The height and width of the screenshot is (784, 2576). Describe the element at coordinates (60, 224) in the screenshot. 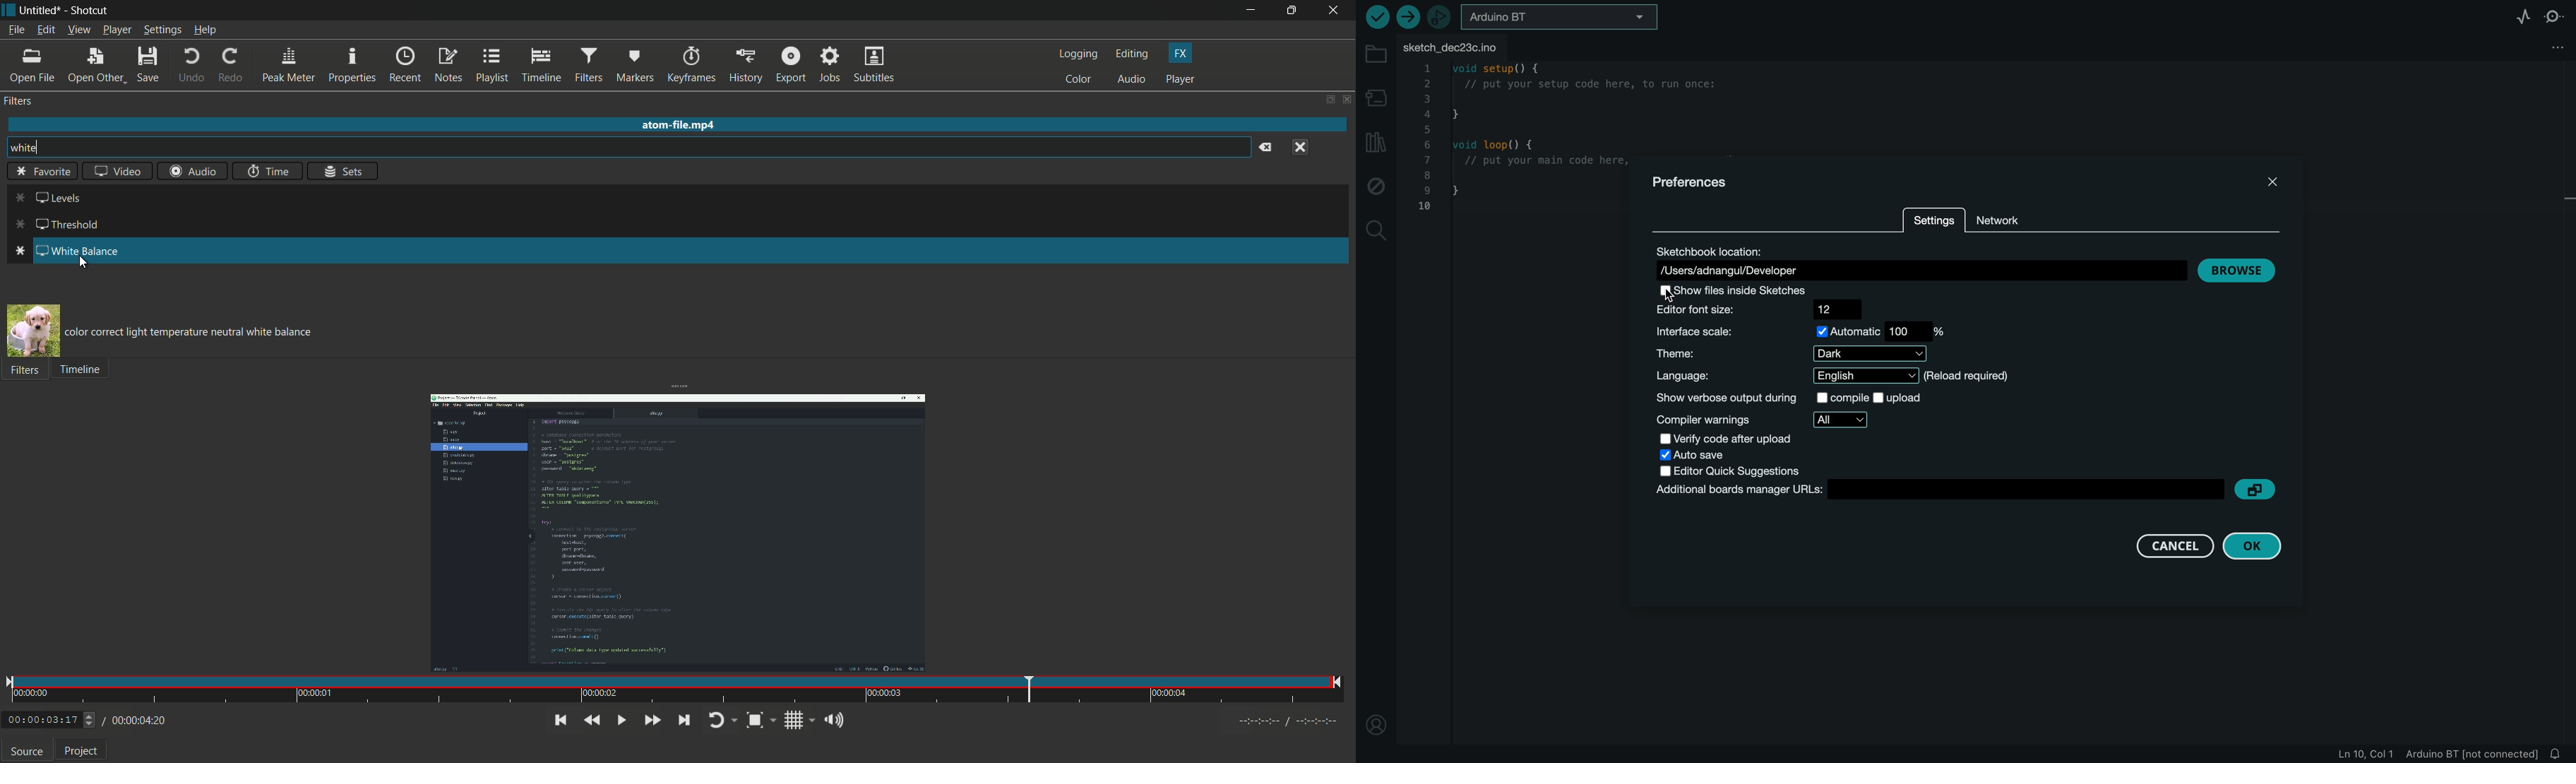

I see `threshold` at that location.